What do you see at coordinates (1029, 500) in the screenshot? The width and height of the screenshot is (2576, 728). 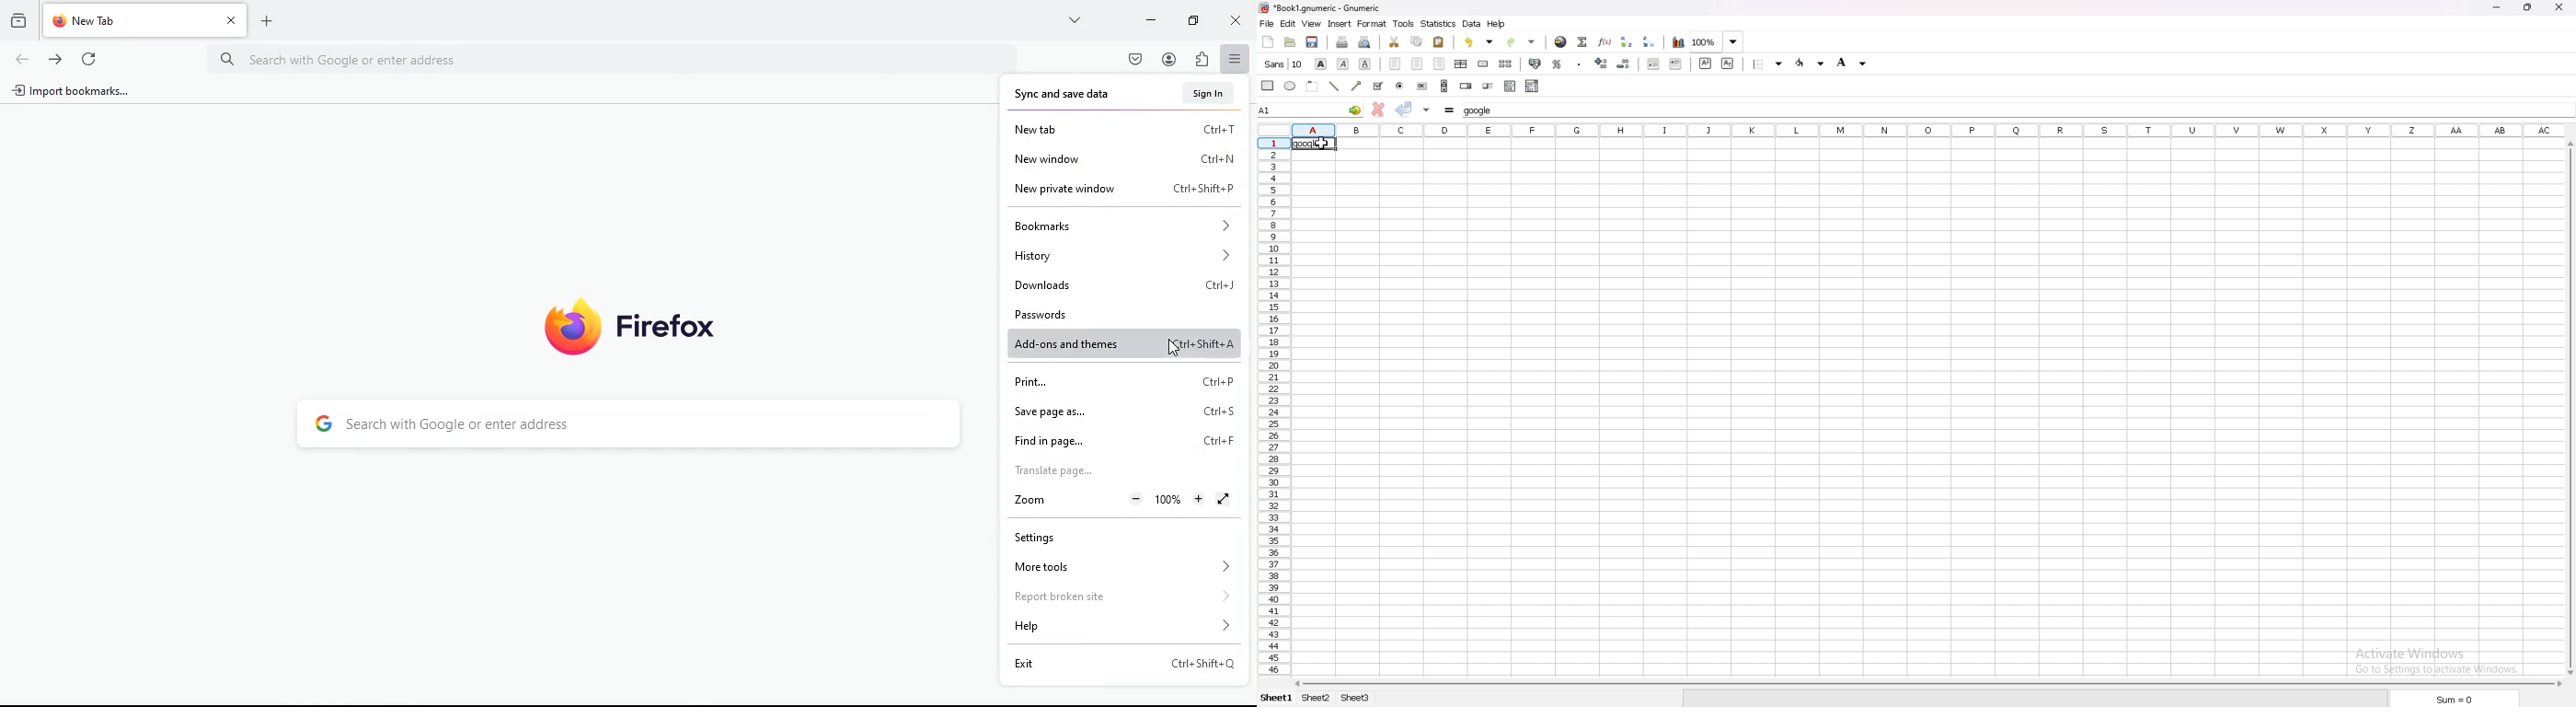 I see `zoom` at bounding box center [1029, 500].